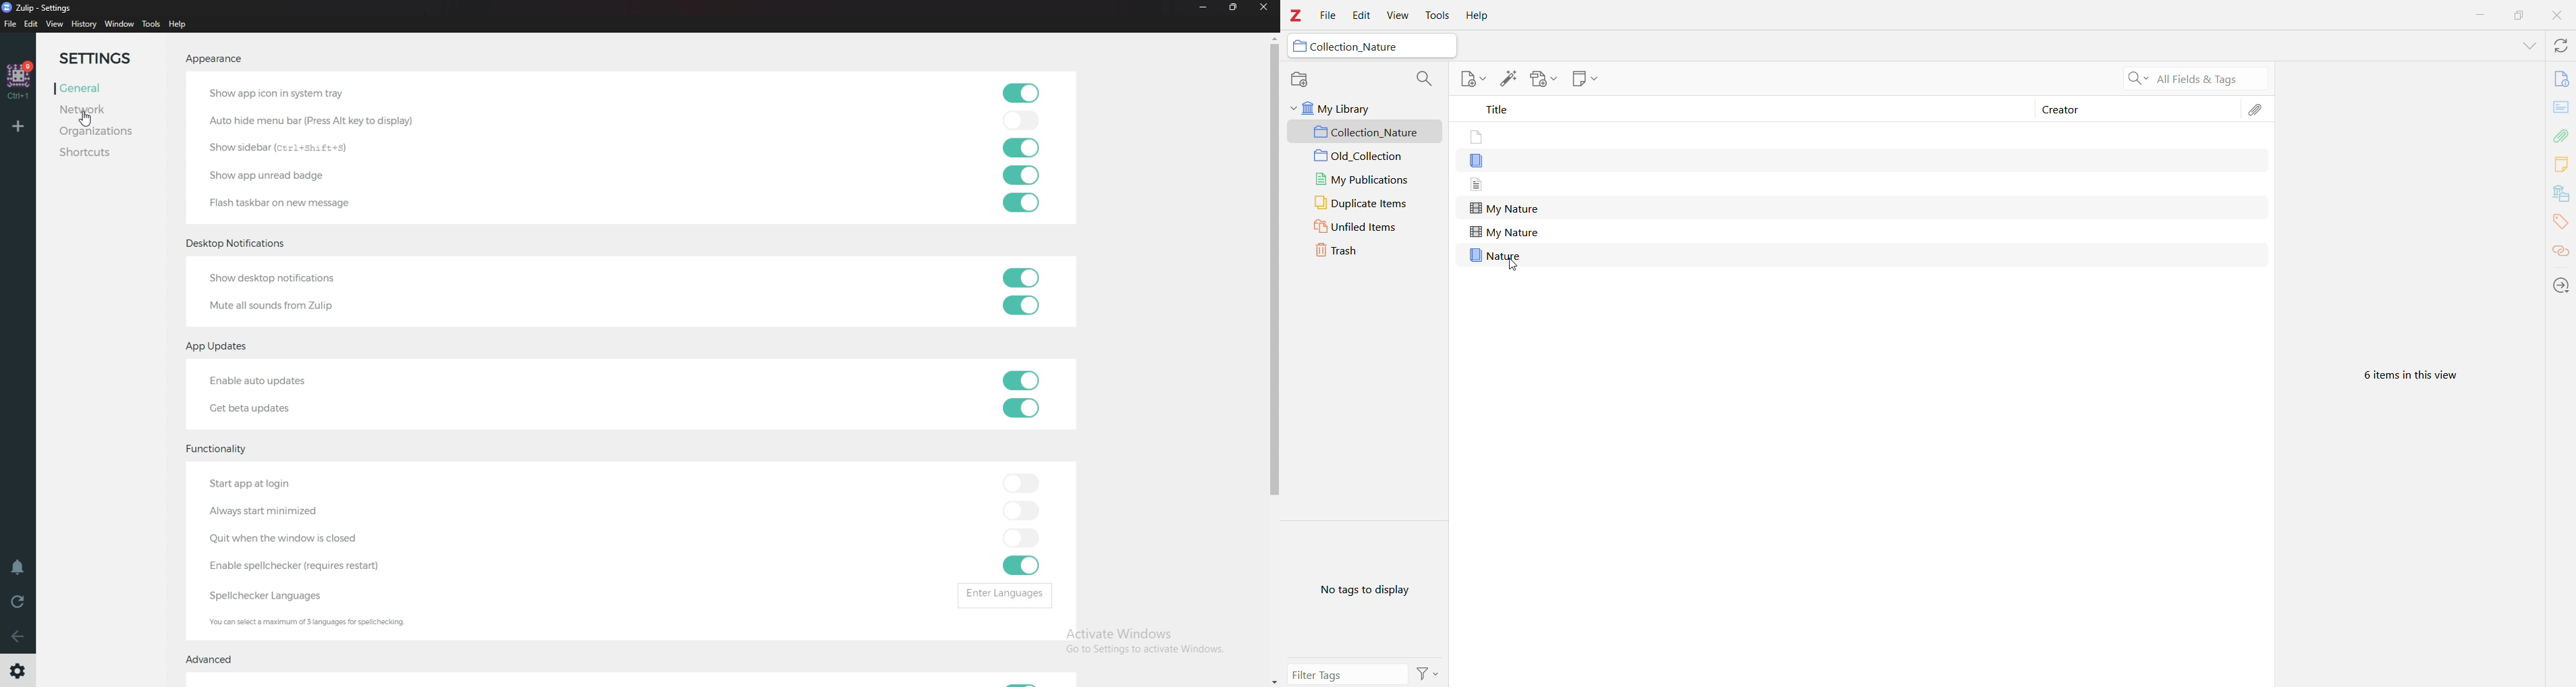 Image resolution: width=2576 pixels, height=700 pixels. Describe the element at coordinates (1019, 148) in the screenshot. I see `toggle` at that location.